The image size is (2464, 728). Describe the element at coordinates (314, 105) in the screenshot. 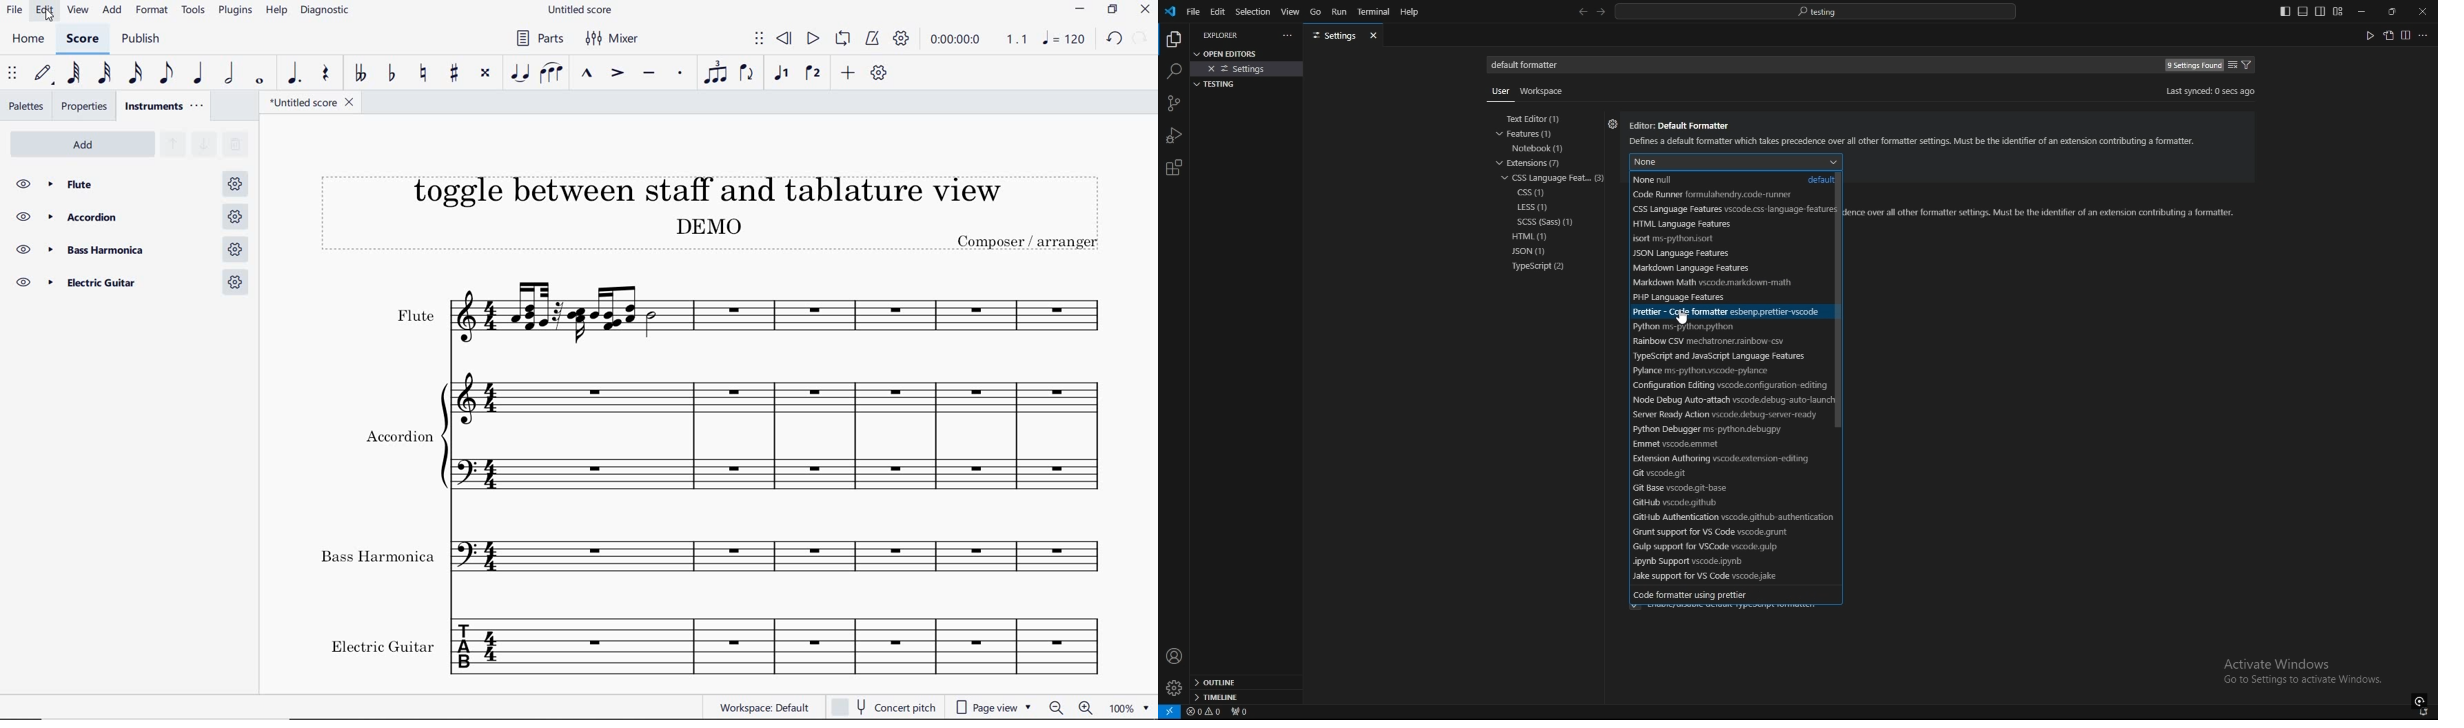

I see `file name` at that location.